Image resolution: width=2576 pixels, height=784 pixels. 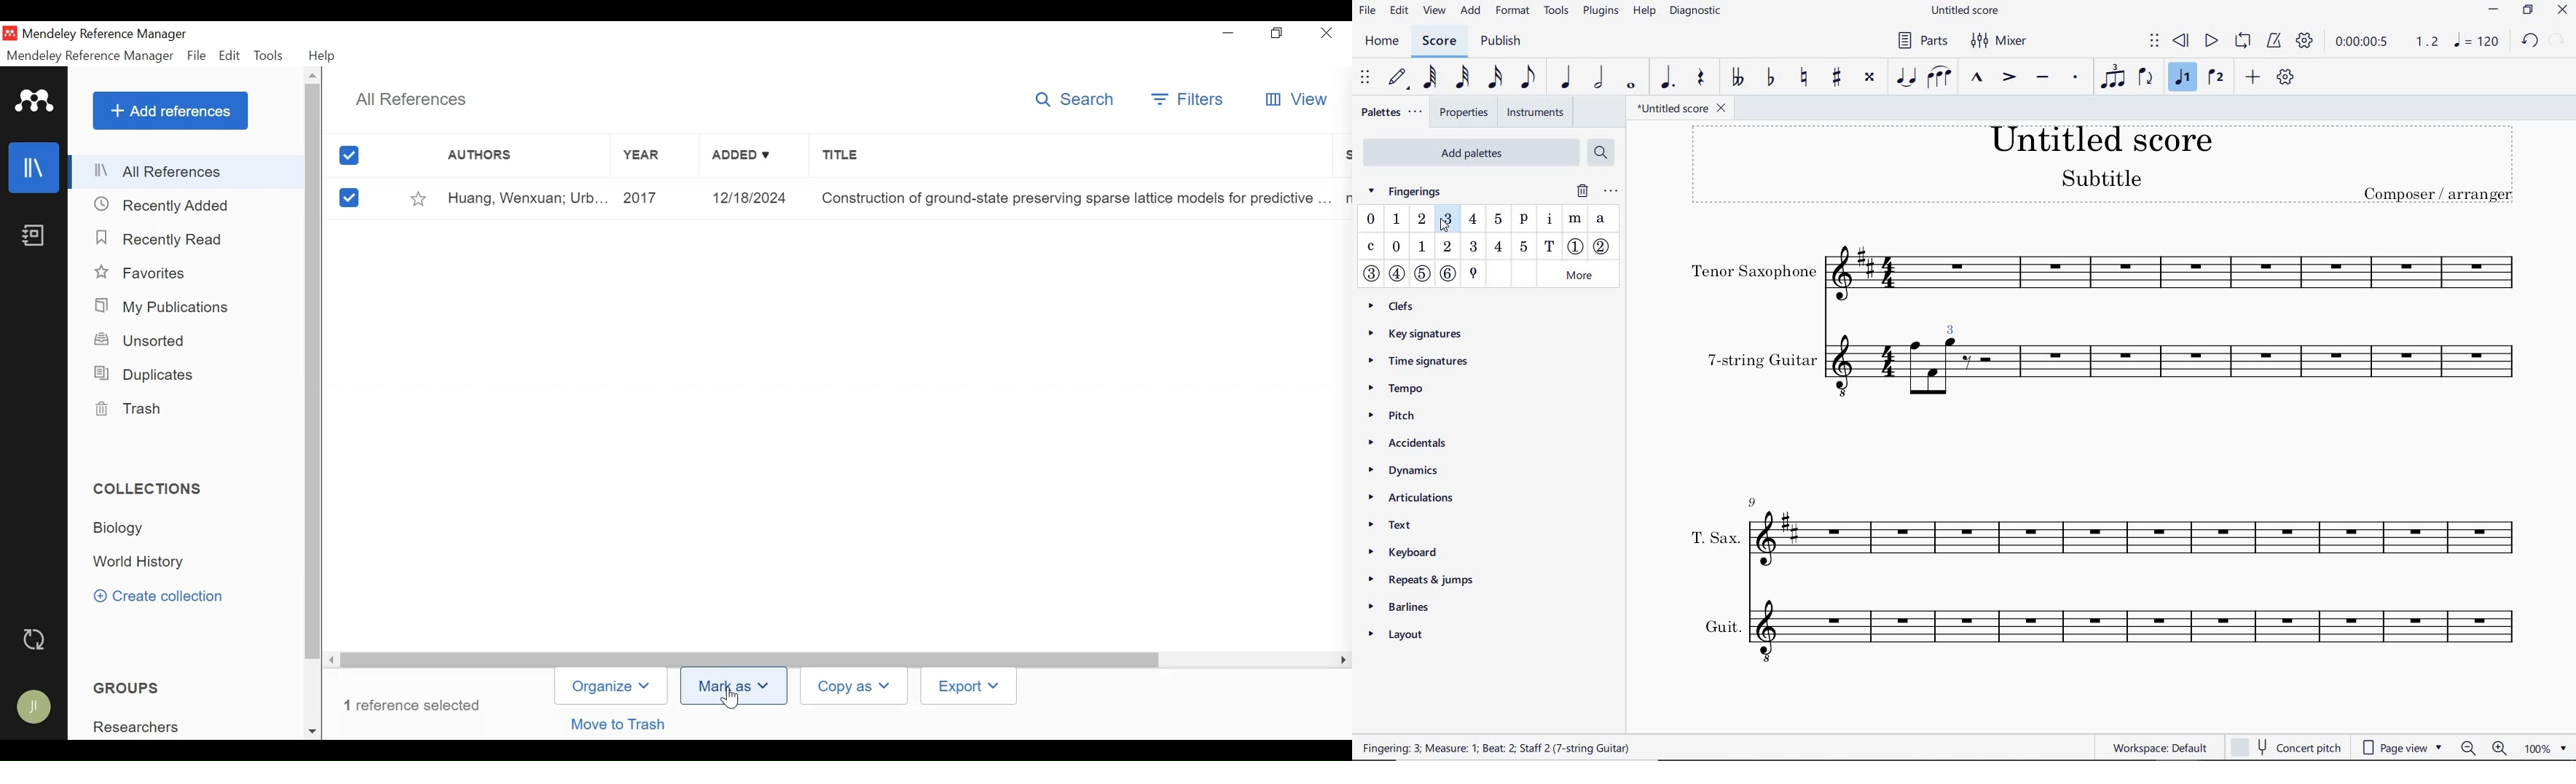 What do you see at coordinates (1502, 747) in the screenshot?
I see `score description` at bounding box center [1502, 747].